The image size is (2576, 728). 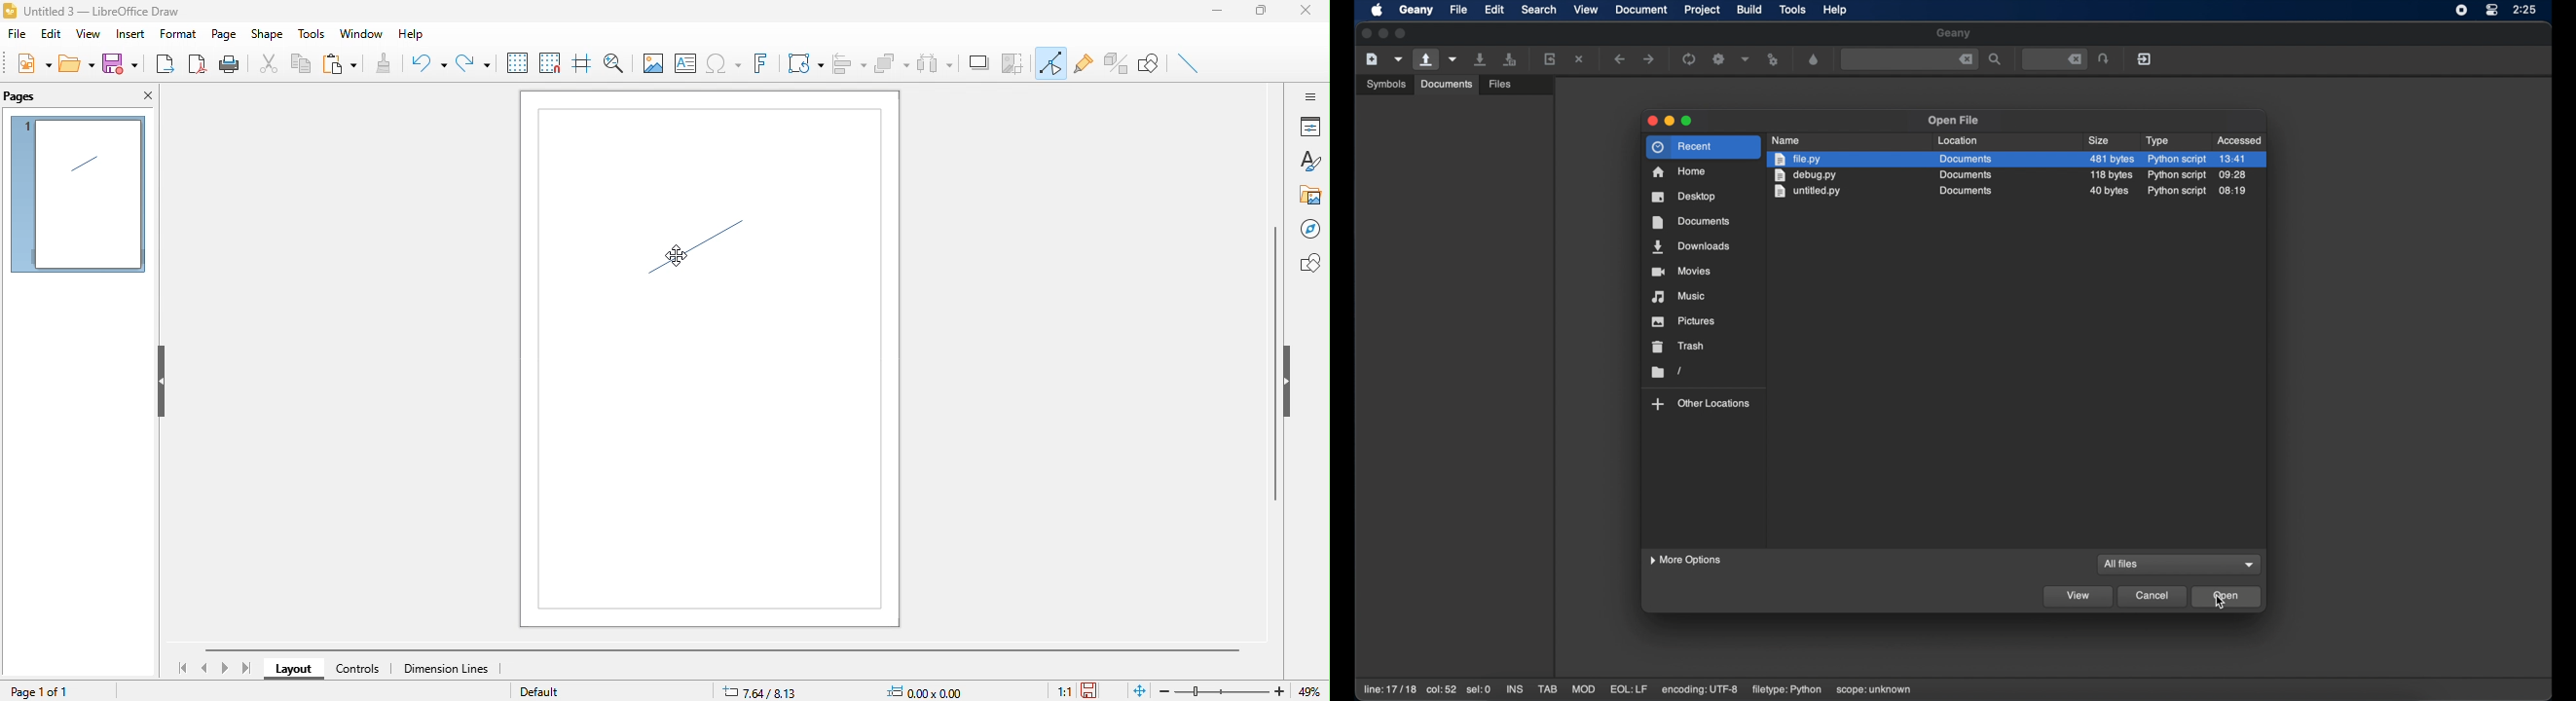 I want to click on page, so click(x=224, y=35).